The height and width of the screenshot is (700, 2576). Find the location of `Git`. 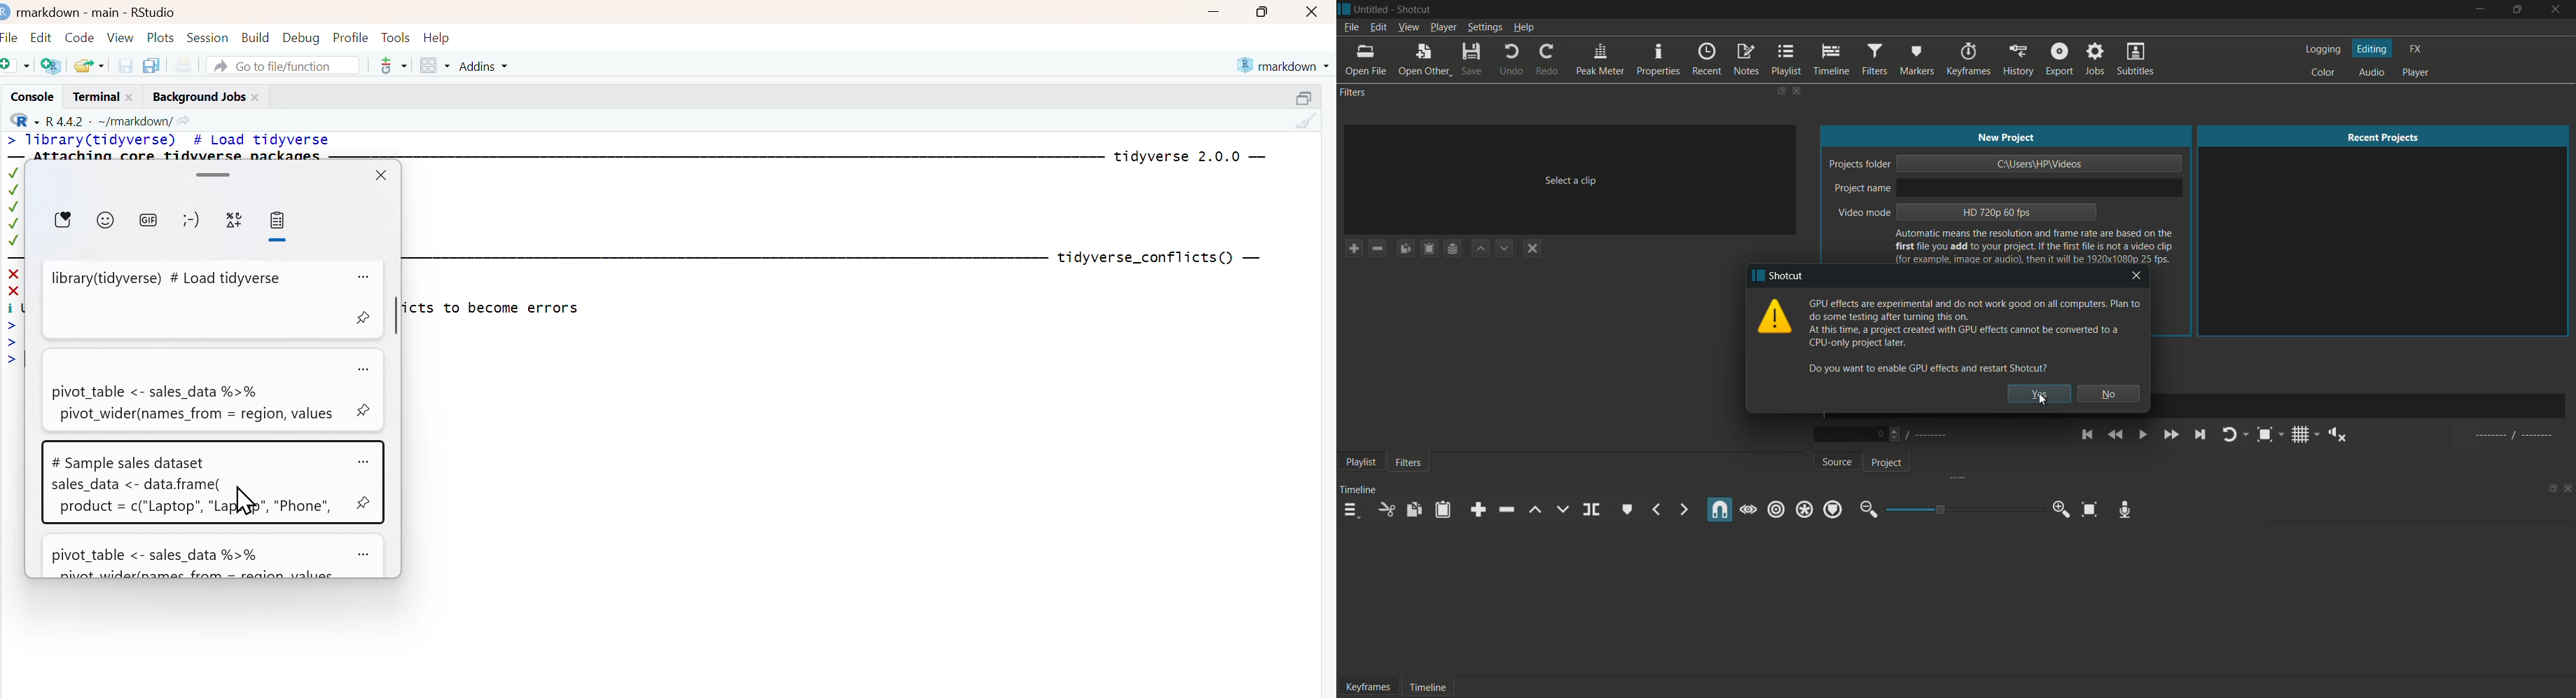

Git is located at coordinates (392, 67).